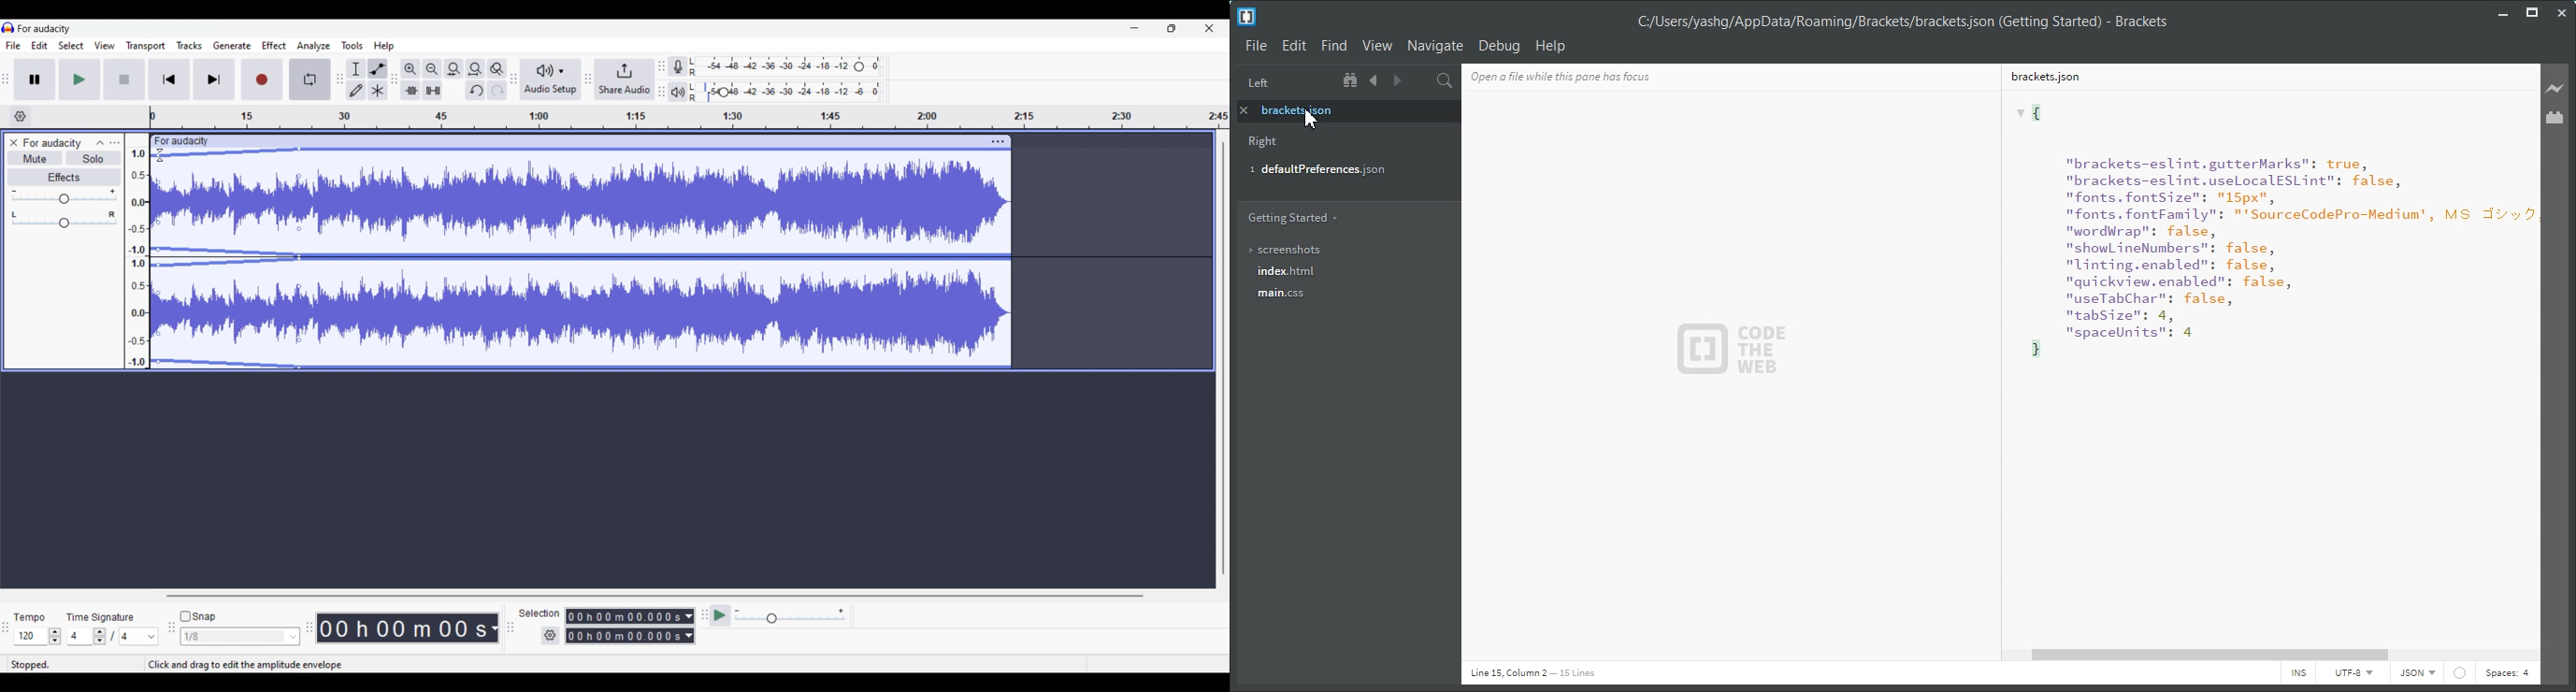  I want to click on Duration measurement options, so click(494, 629).